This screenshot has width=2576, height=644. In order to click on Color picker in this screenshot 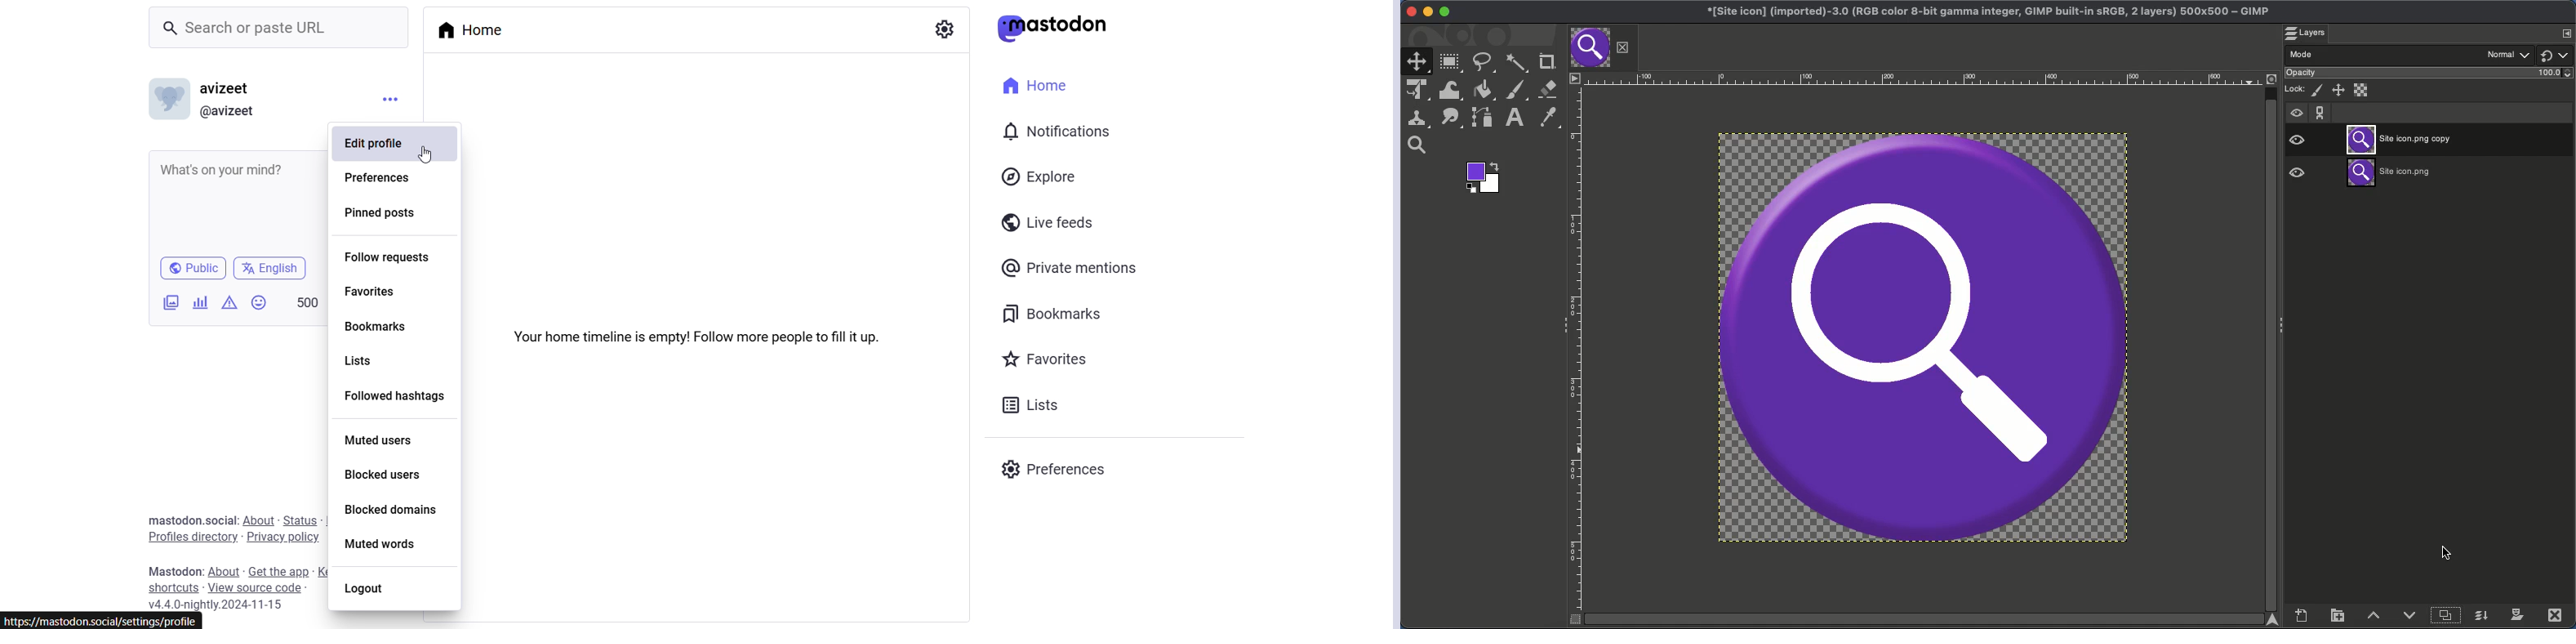, I will do `click(1550, 118)`.